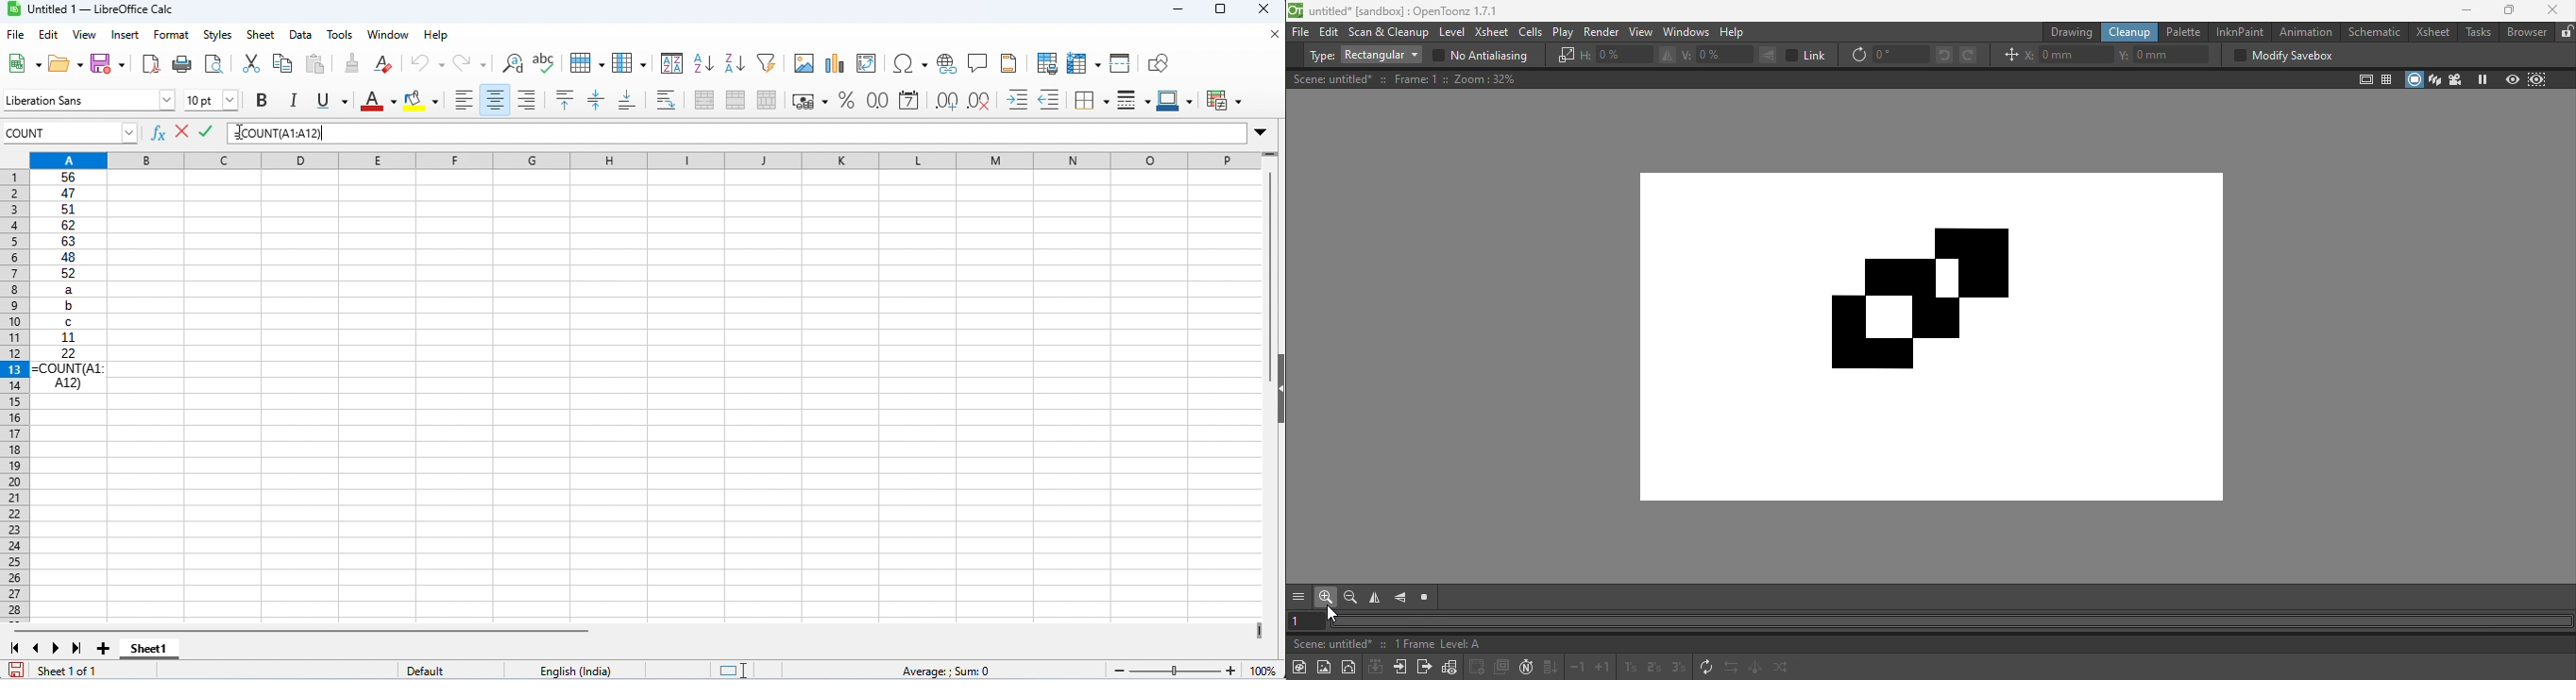 The image size is (2576, 700). Describe the element at coordinates (1889, 56) in the screenshot. I see `Rotation` at that location.